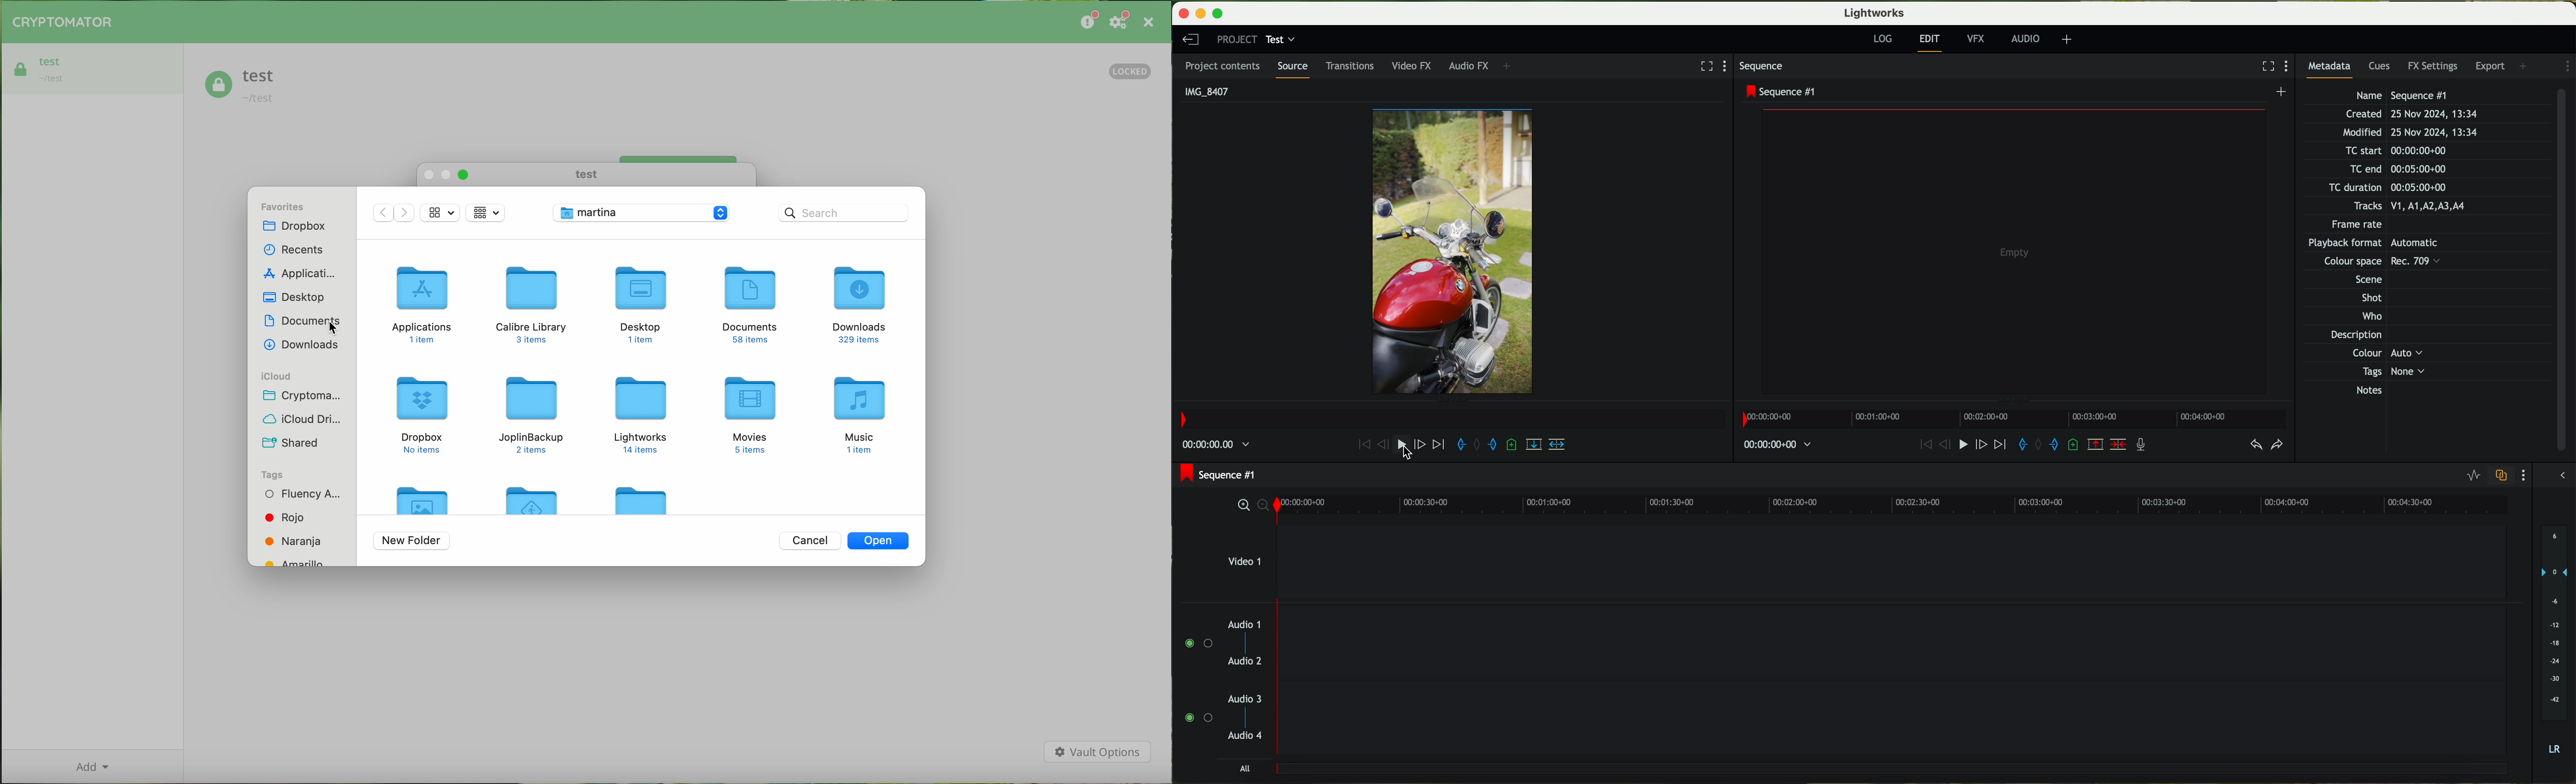 This screenshot has width=2576, height=784. Describe the element at coordinates (1781, 92) in the screenshot. I see `sequence #1` at that location.